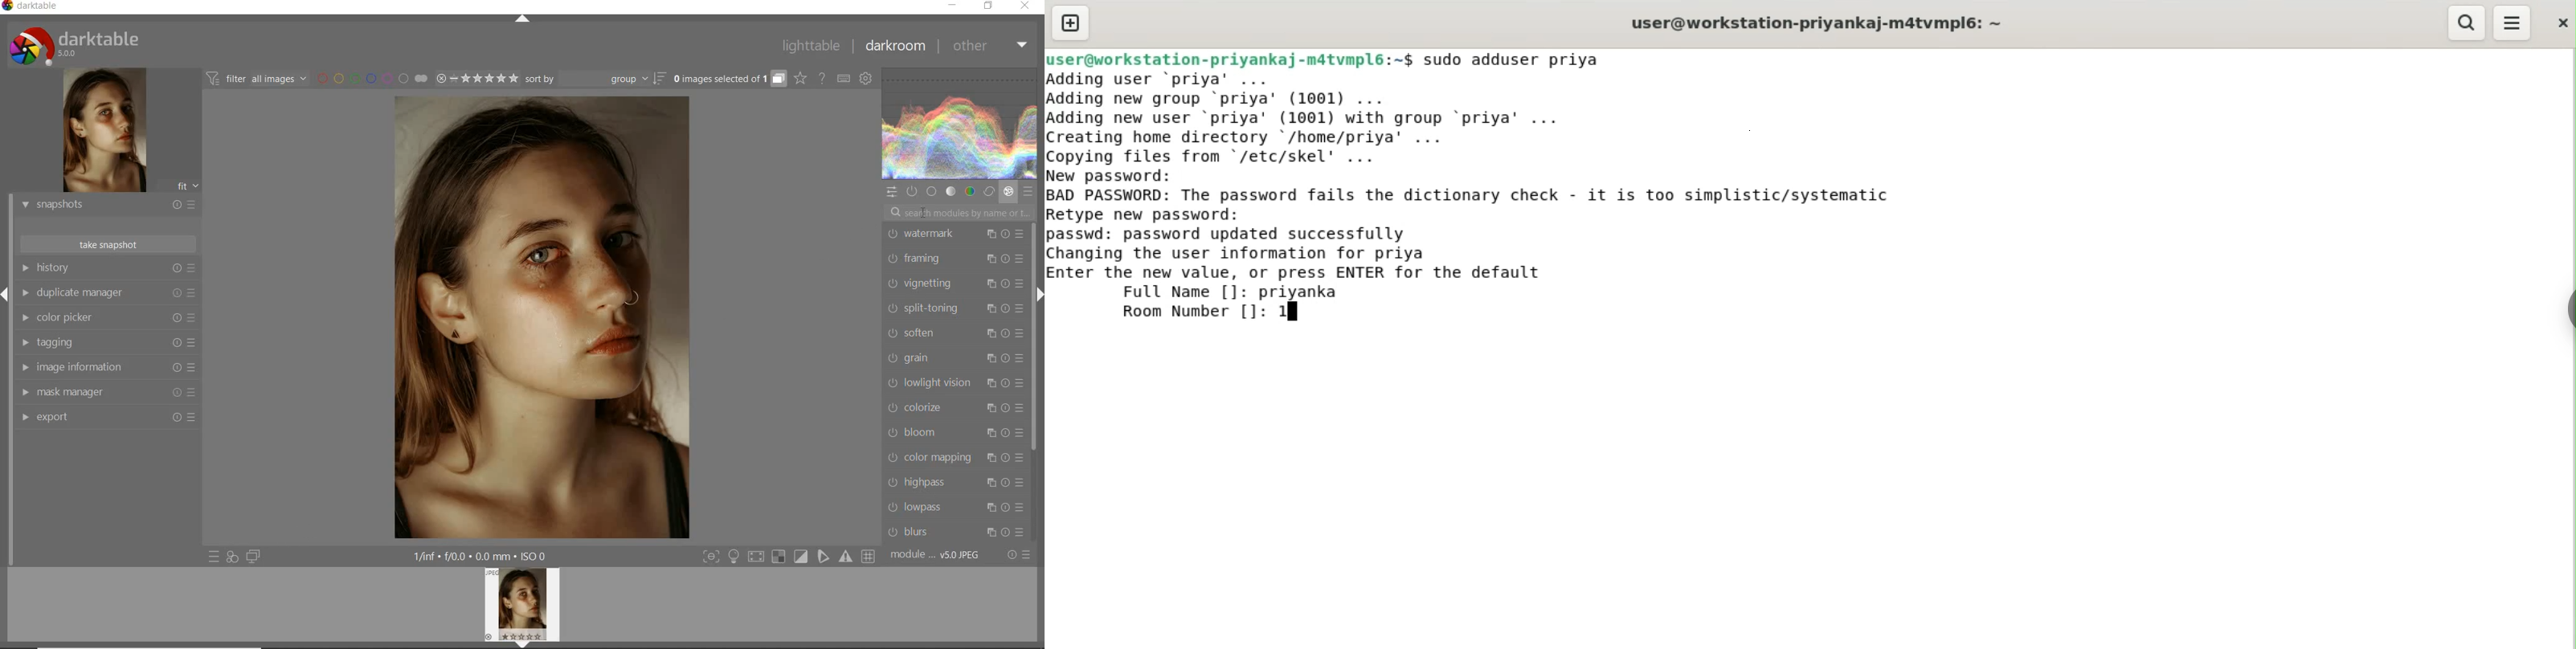 The width and height of the screenshot is (2576, 672). I want to click on display a second darkroom image below, so click(251, 557).